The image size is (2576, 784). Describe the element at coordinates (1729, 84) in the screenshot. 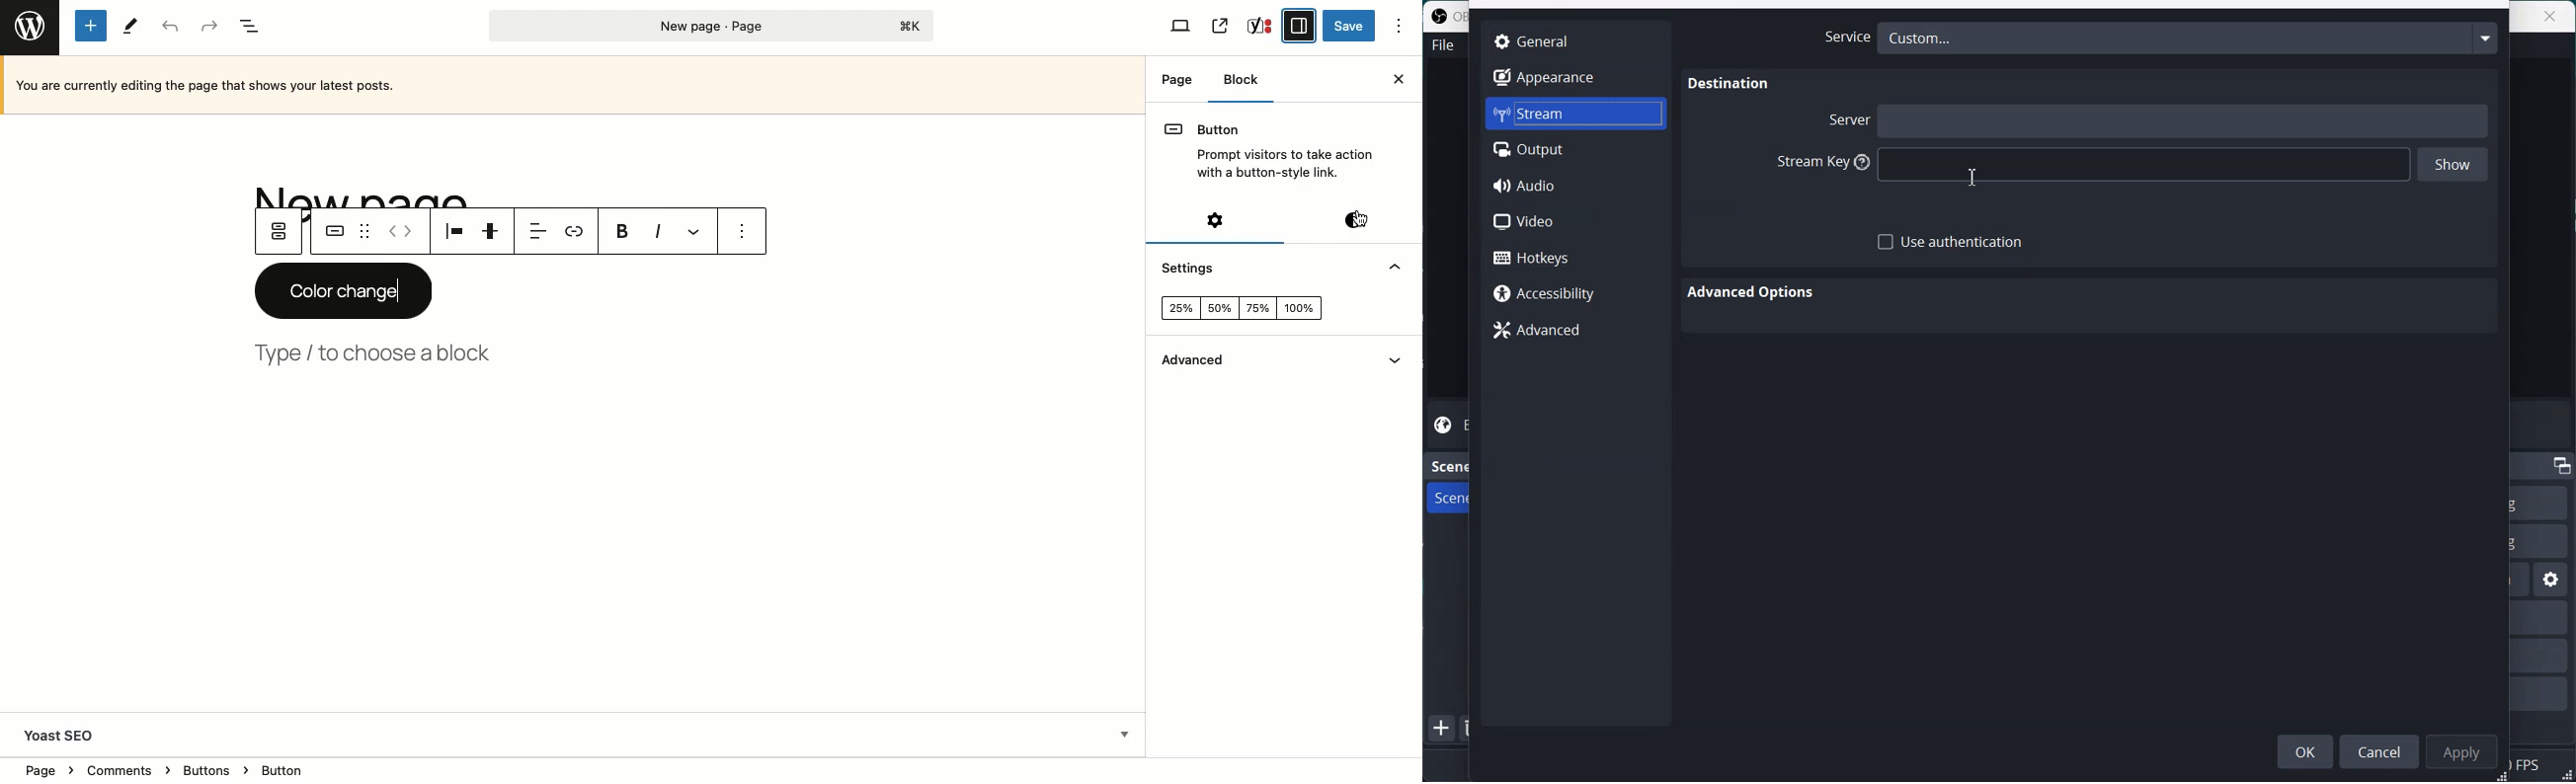

I see `Destination` at that location.